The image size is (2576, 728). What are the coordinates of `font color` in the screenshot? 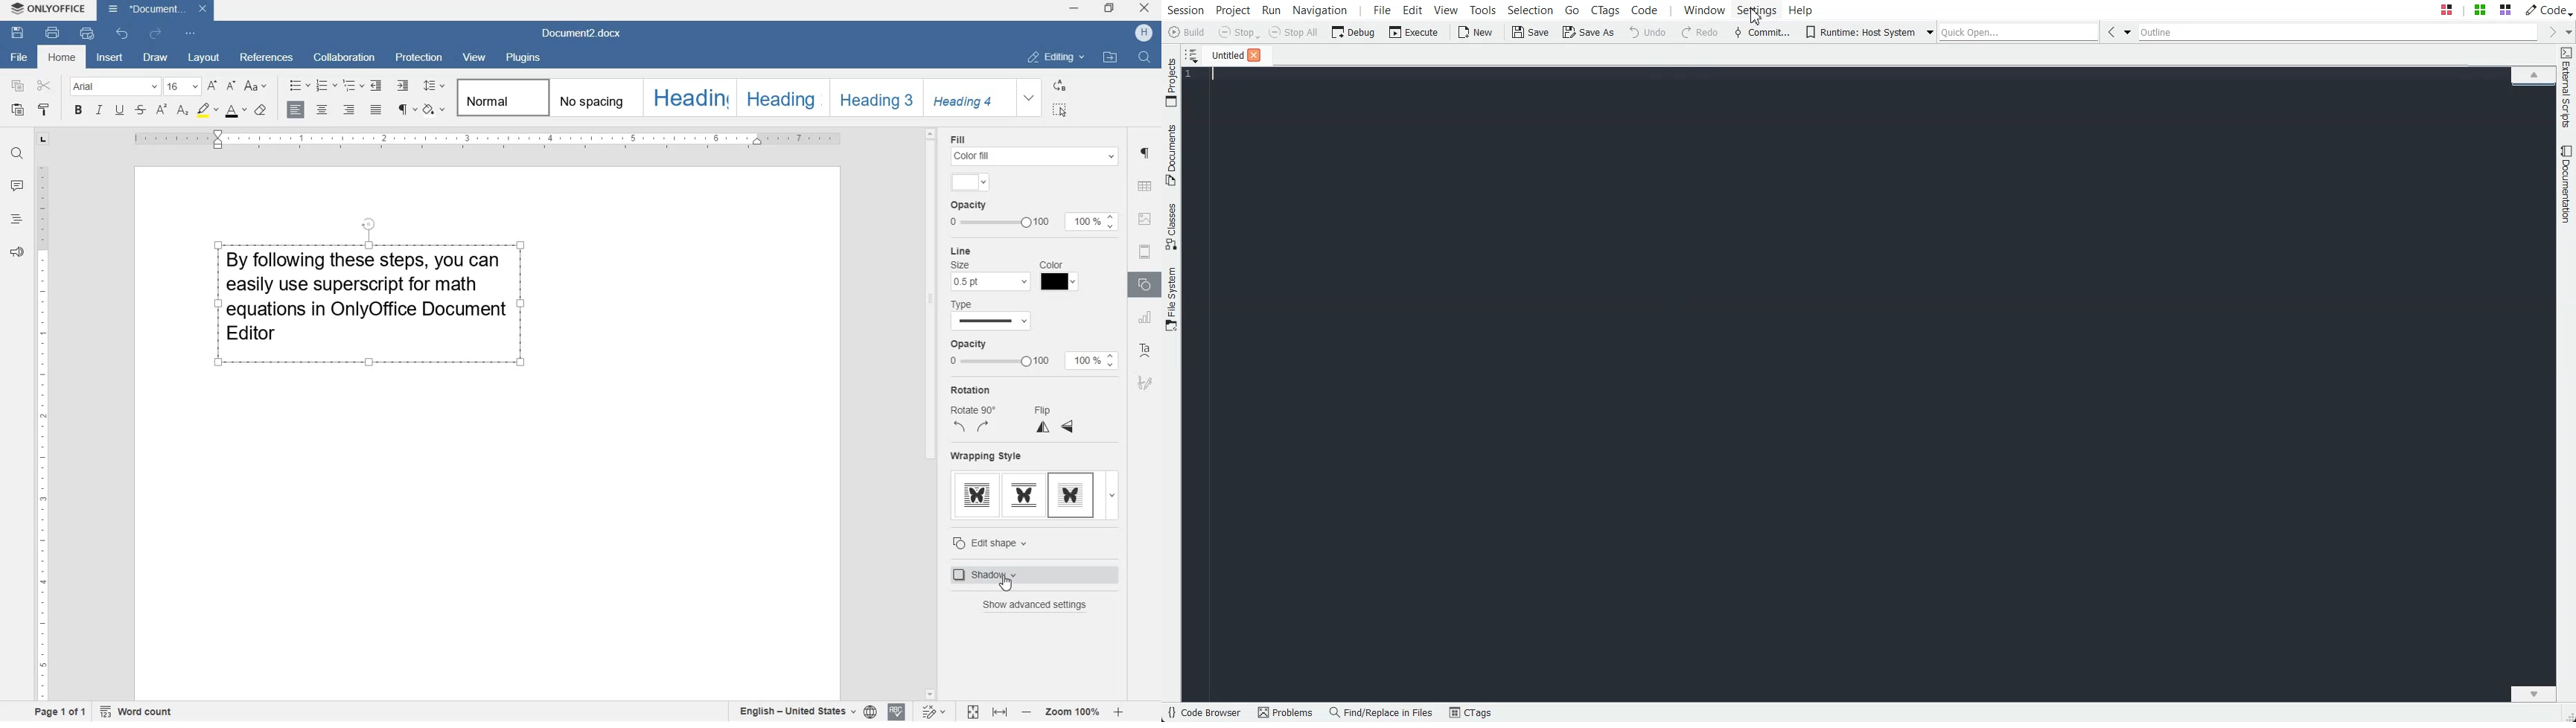 It's located at (235, 111).